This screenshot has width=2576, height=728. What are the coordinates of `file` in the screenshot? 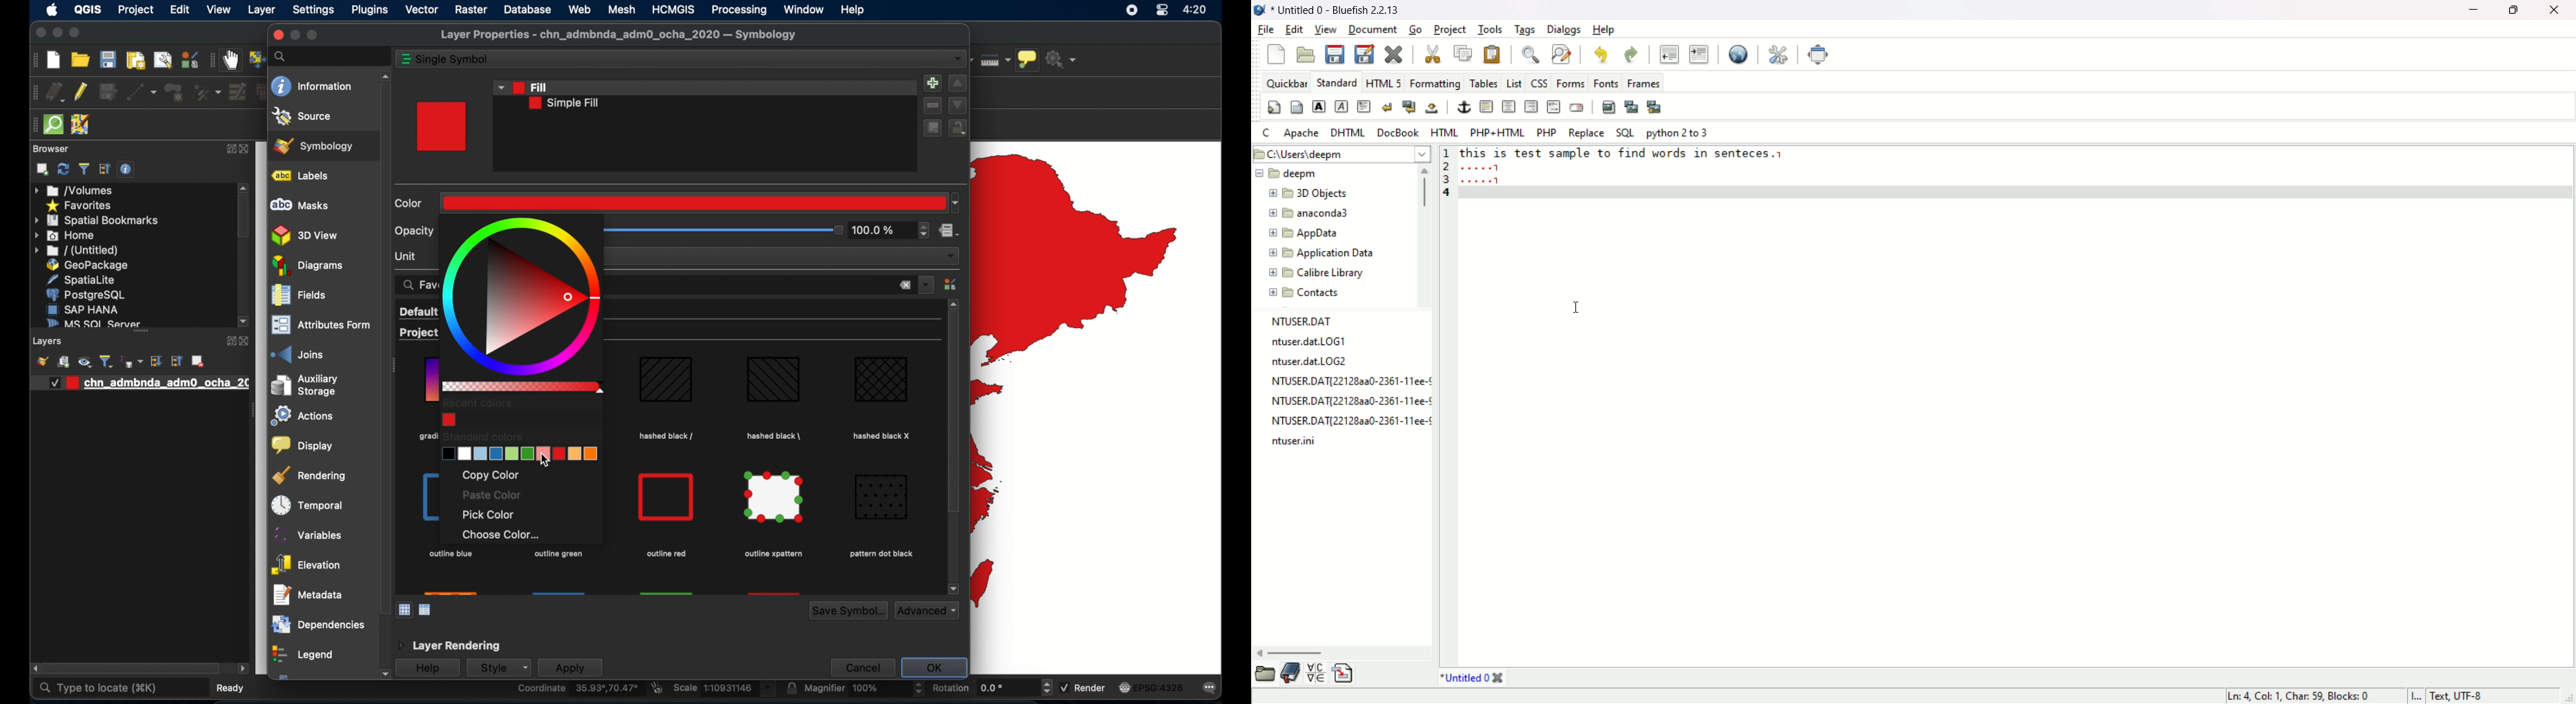 It's located at (1264, 30).